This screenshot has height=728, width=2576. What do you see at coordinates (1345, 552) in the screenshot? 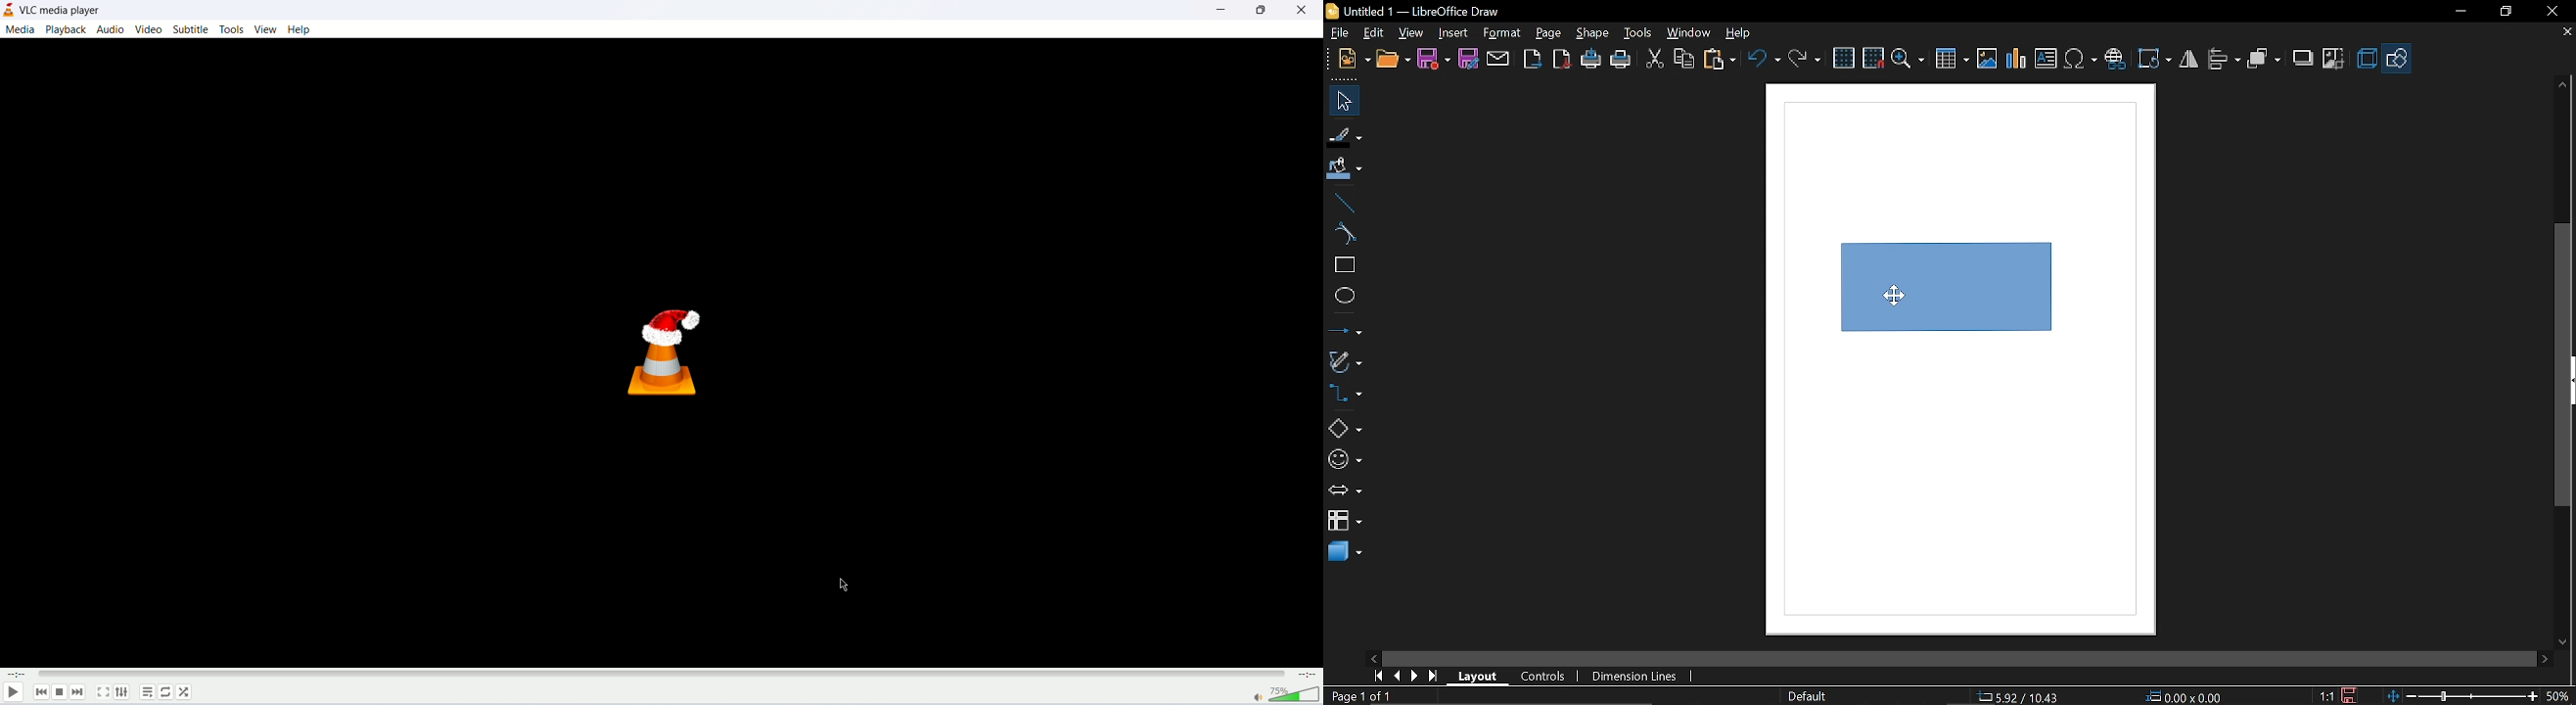
I see `3d shapes` at bounding box center [1345, 552].